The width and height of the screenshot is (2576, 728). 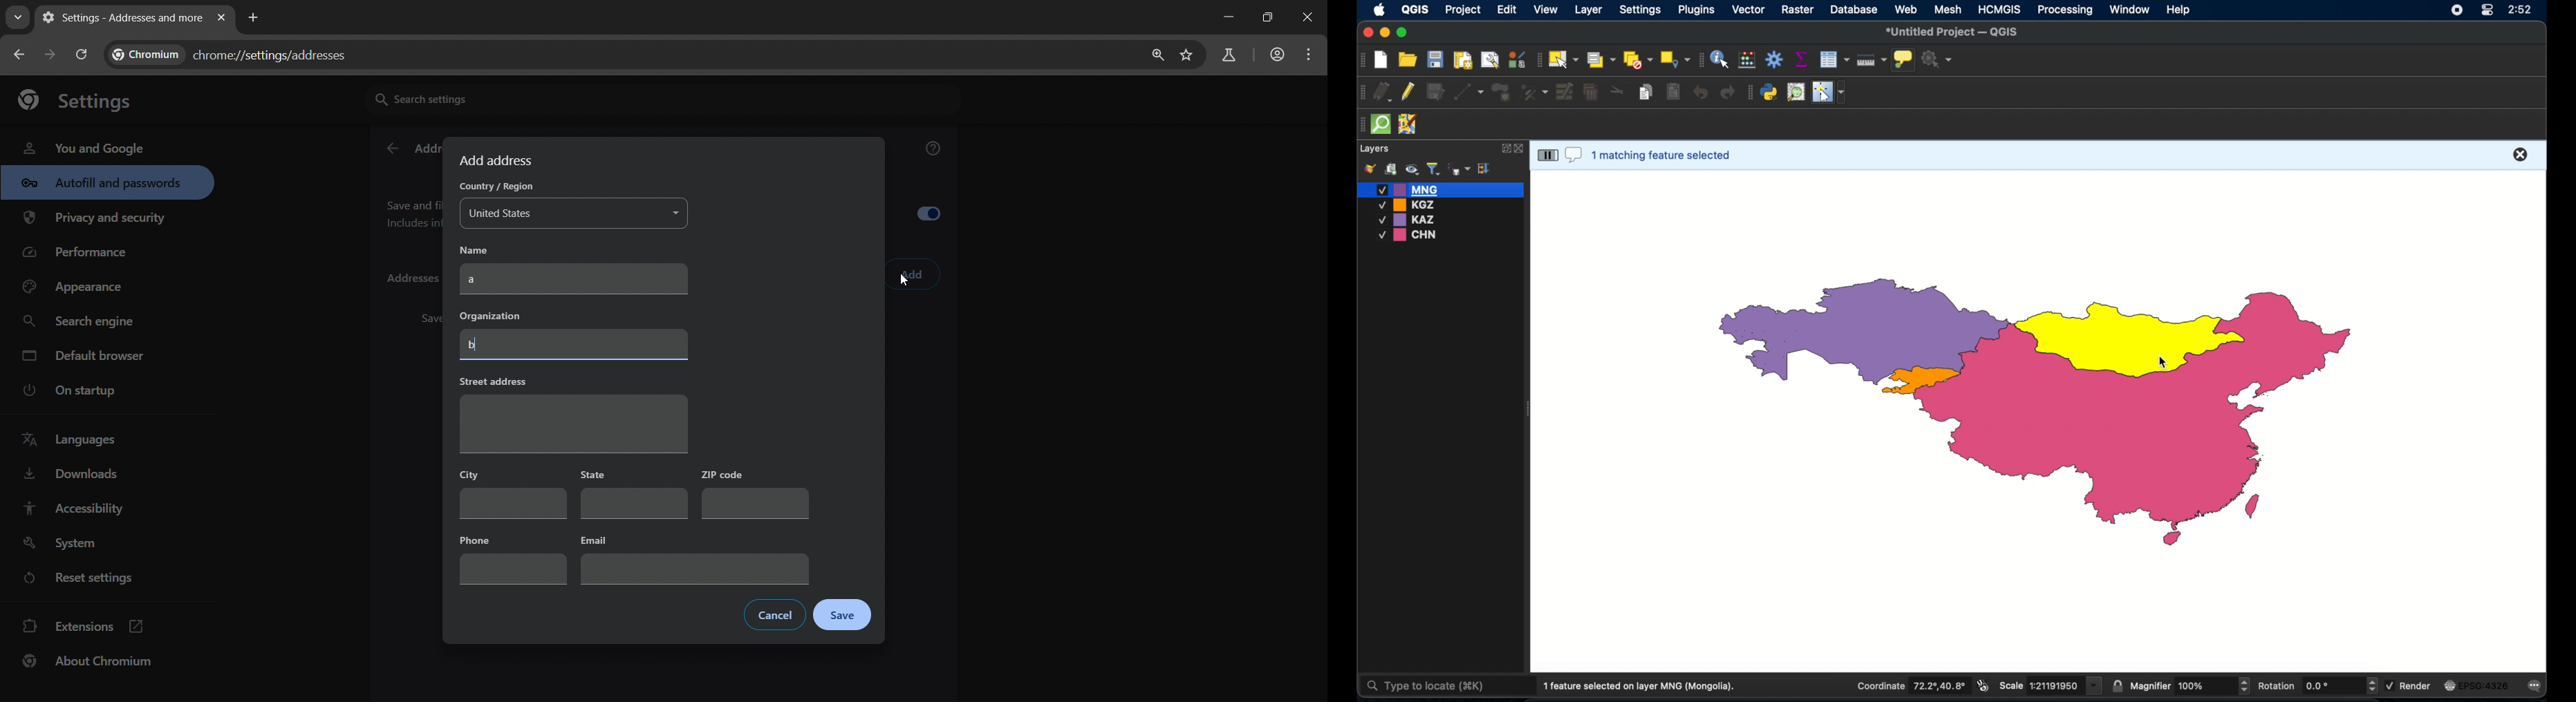 I want to click on help, so click(x=2180, y=11).